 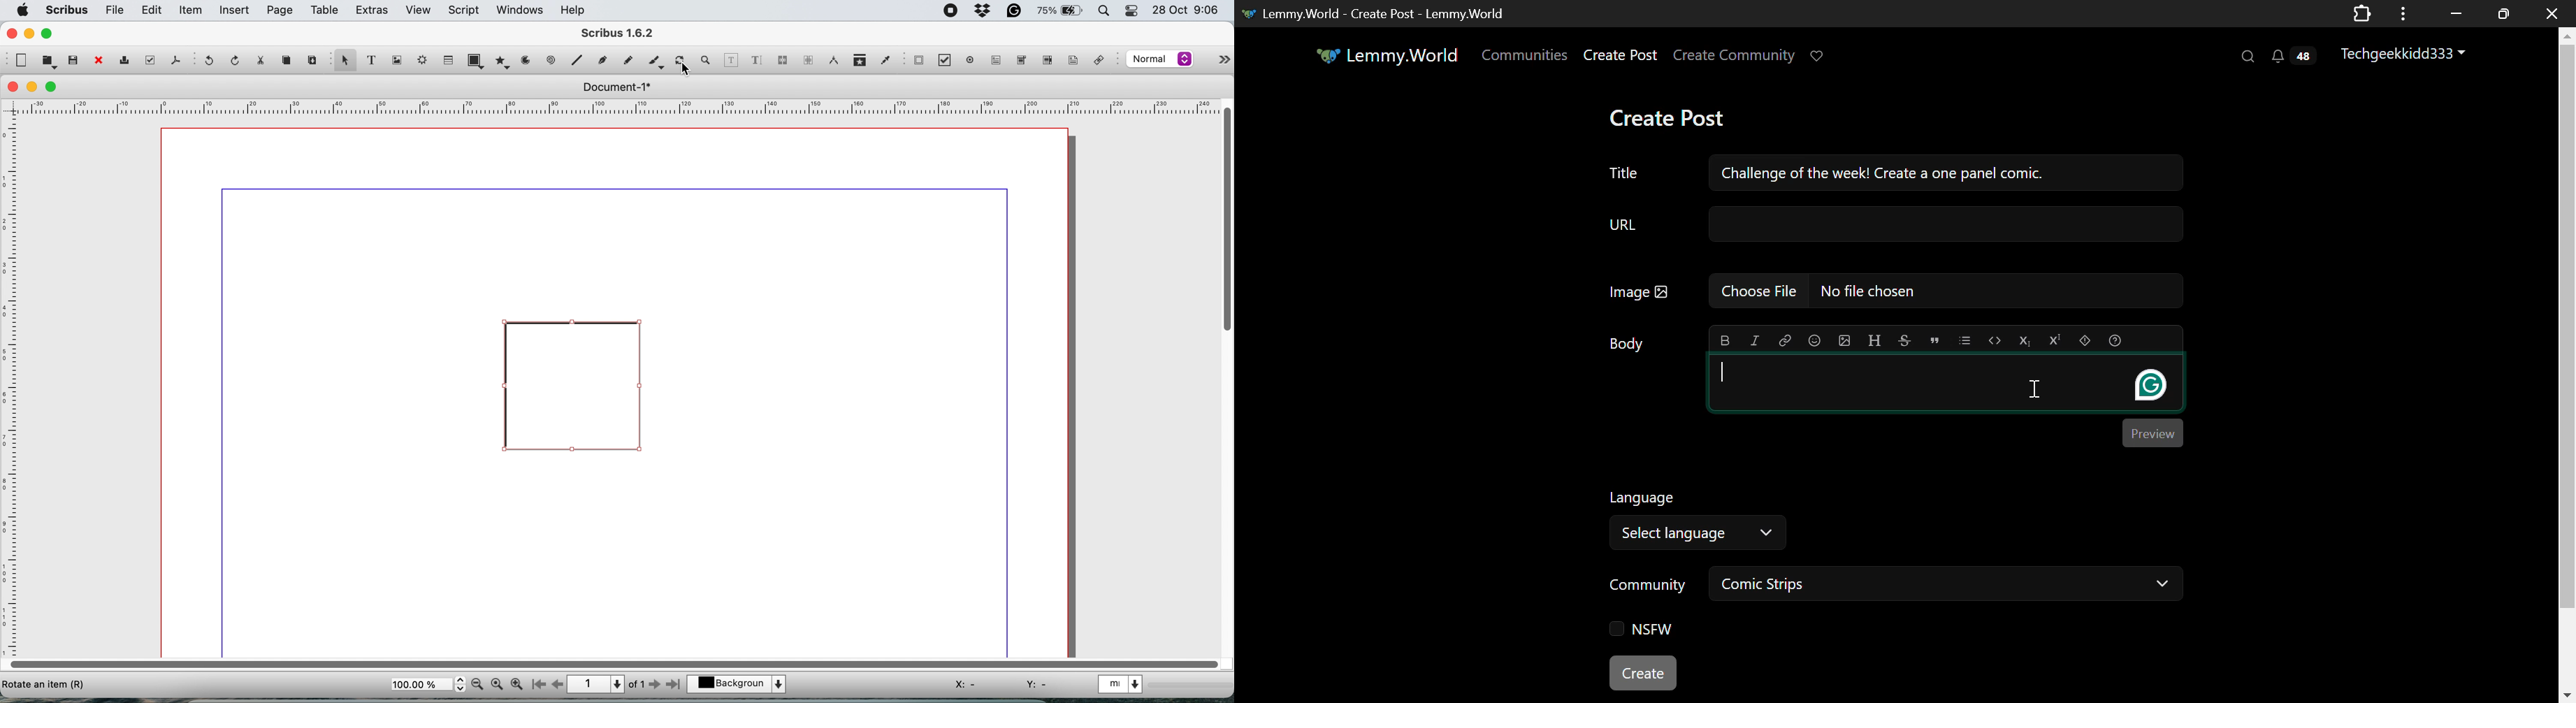 What do you see at coordinates (346, 63) in the screenshot?
I see `select item` at bounding box center [346, 63].